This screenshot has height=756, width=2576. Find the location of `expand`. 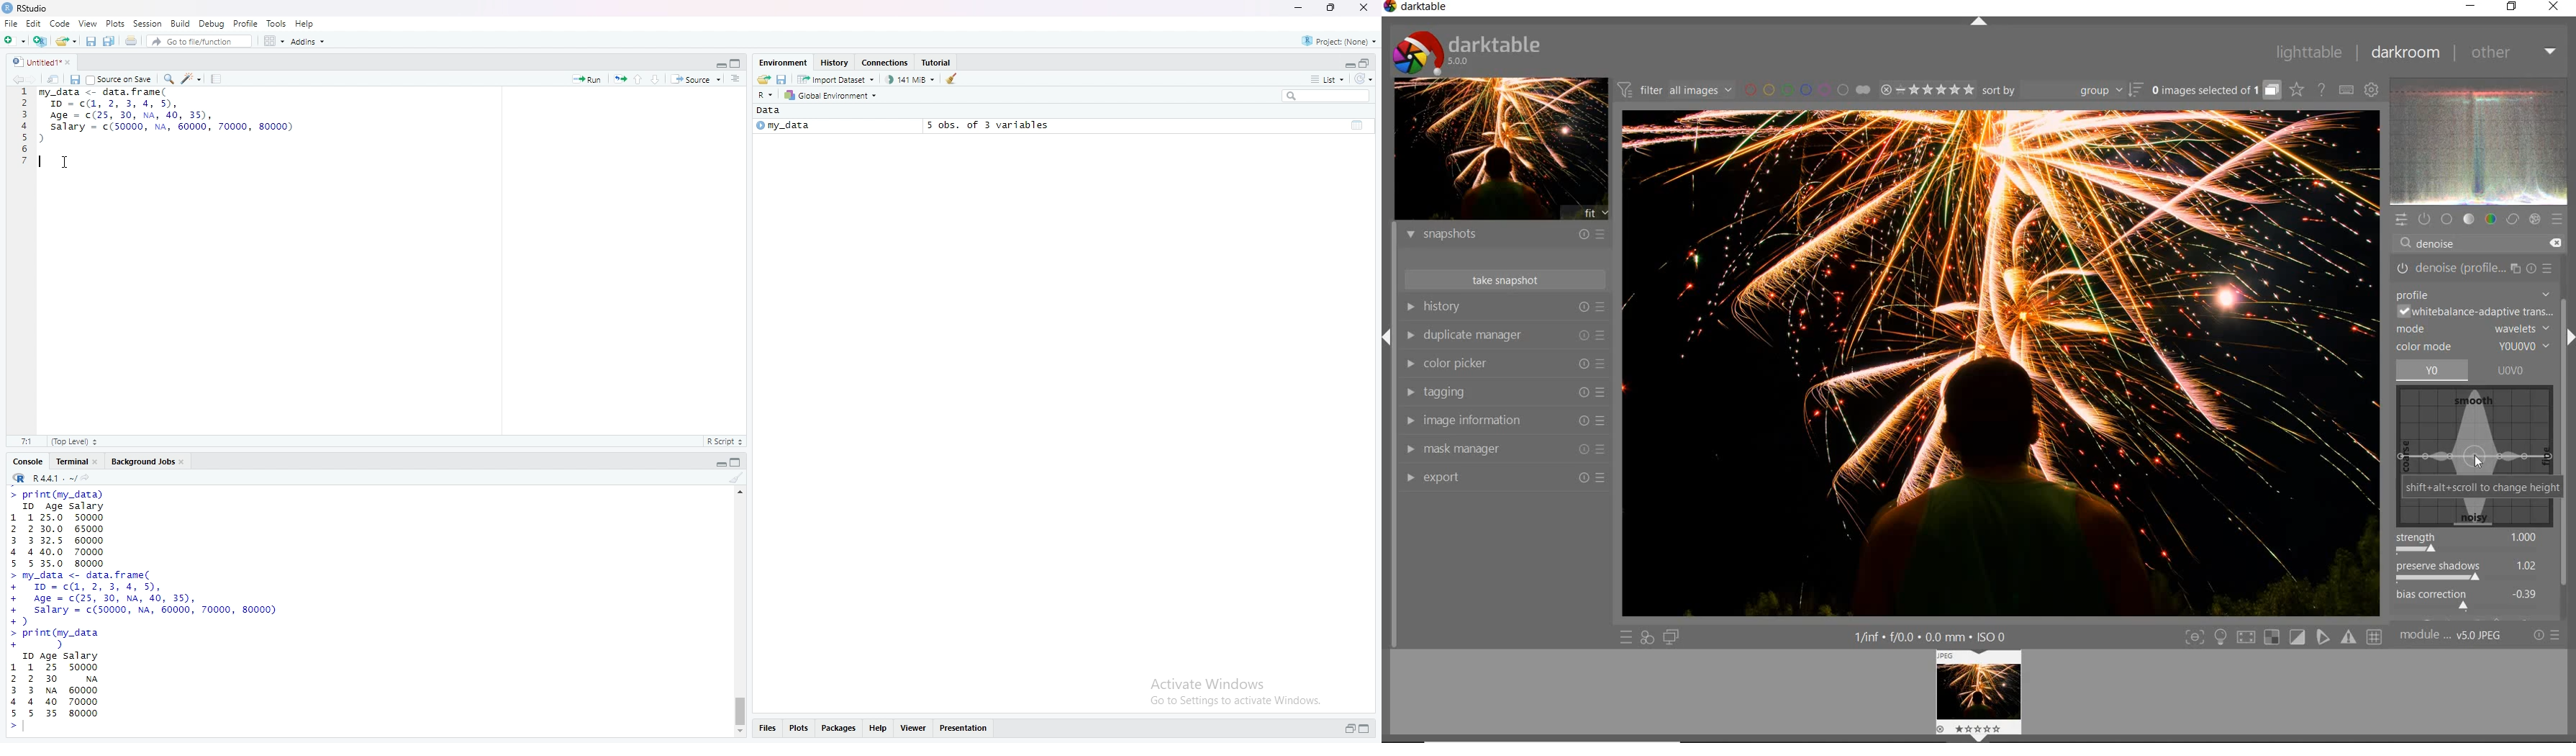

expand is located at coordinates (1348, 65).